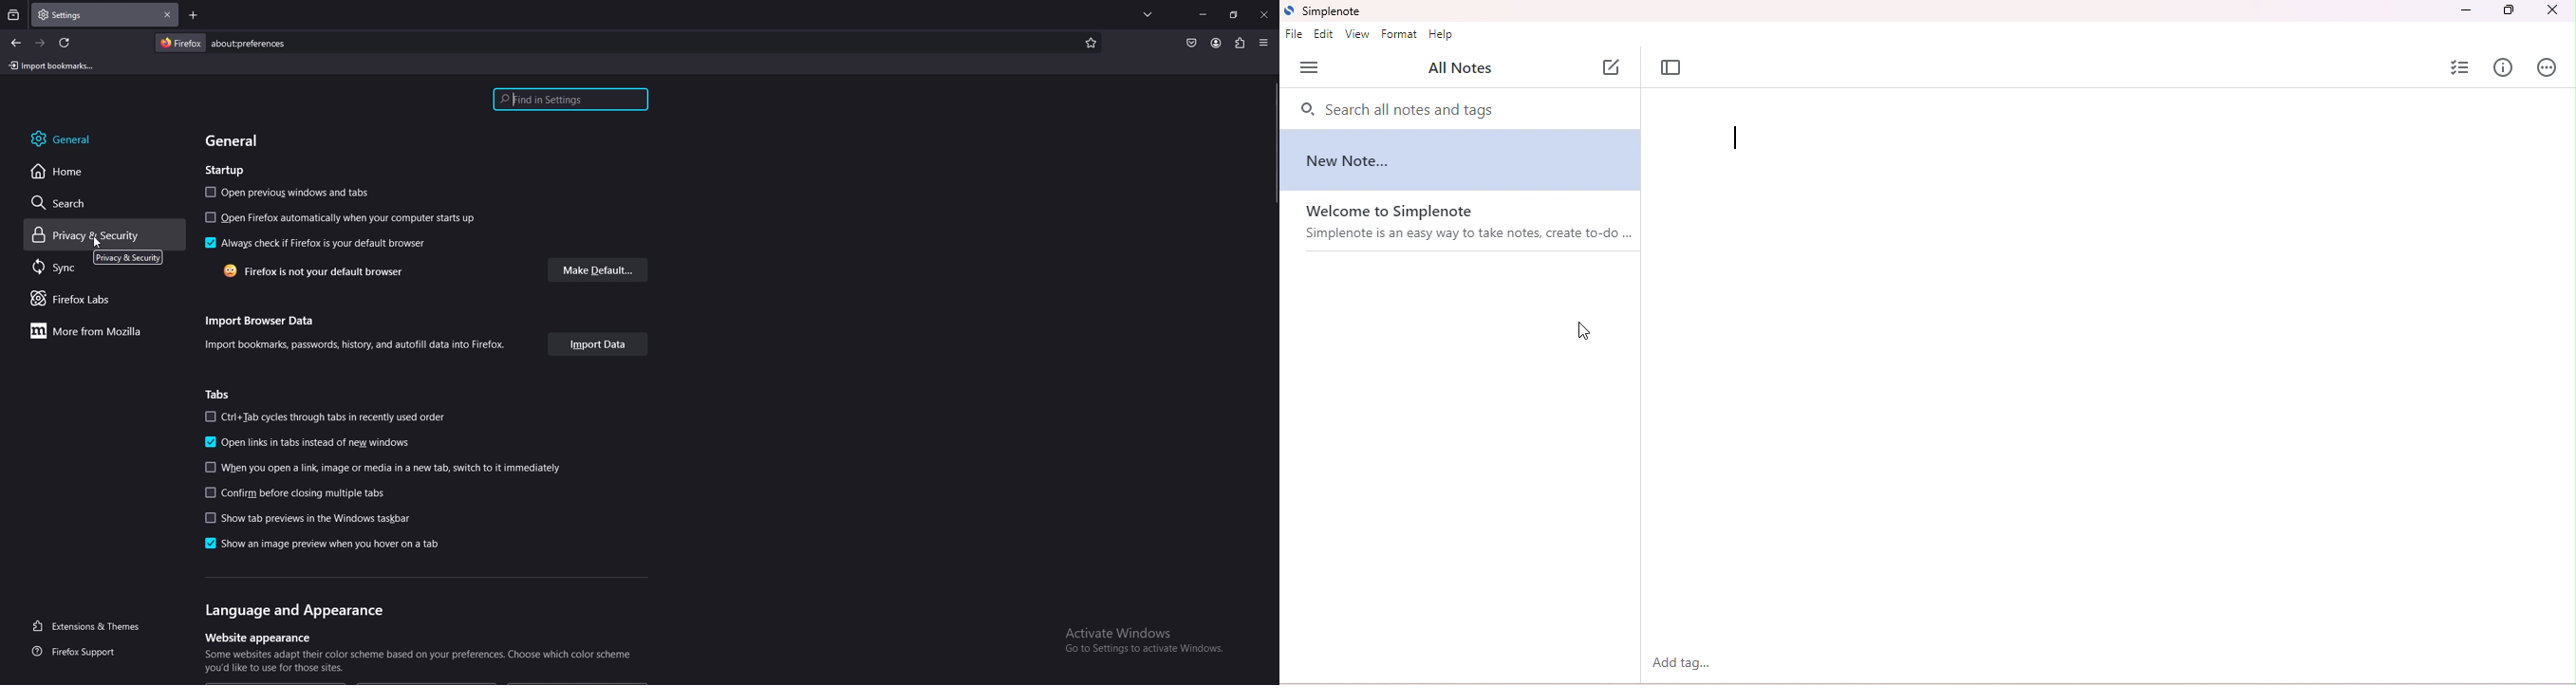 This screenshot has width=2576, height=700. Describe the element at coordinates (69, 15) in the screenshot. I see `tab` at that location.